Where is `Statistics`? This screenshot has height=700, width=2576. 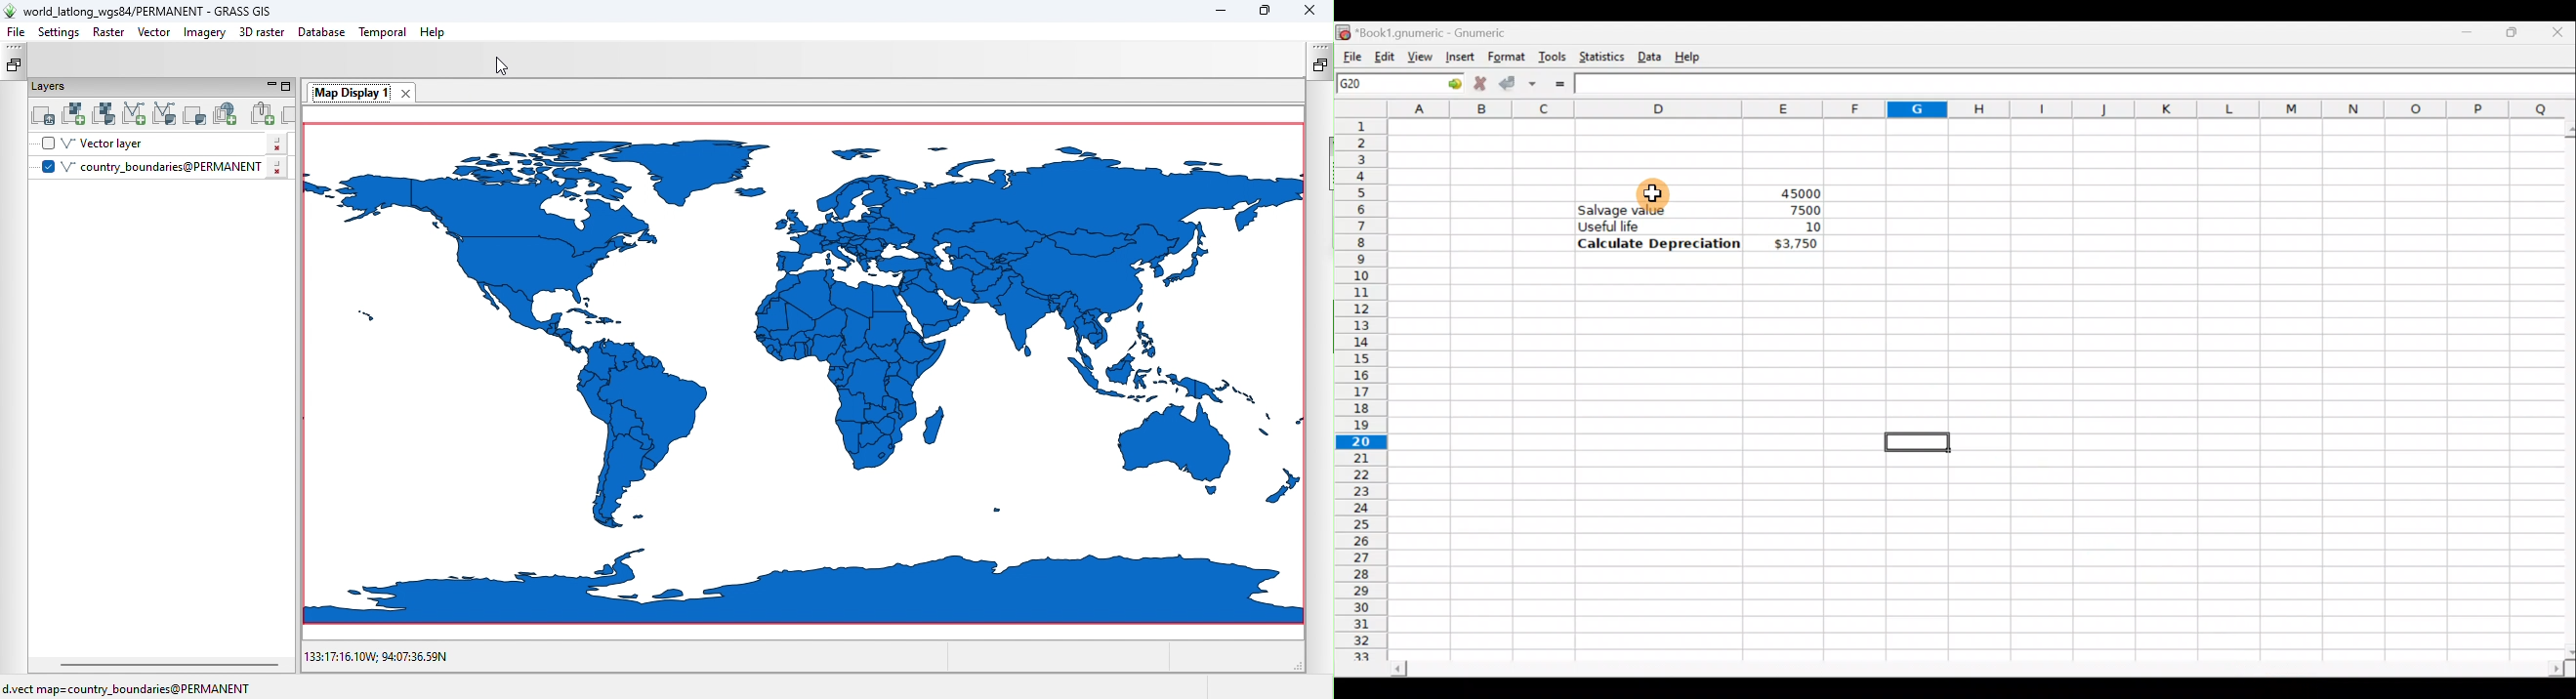 Statistics is located at coordinates (1599, 56).